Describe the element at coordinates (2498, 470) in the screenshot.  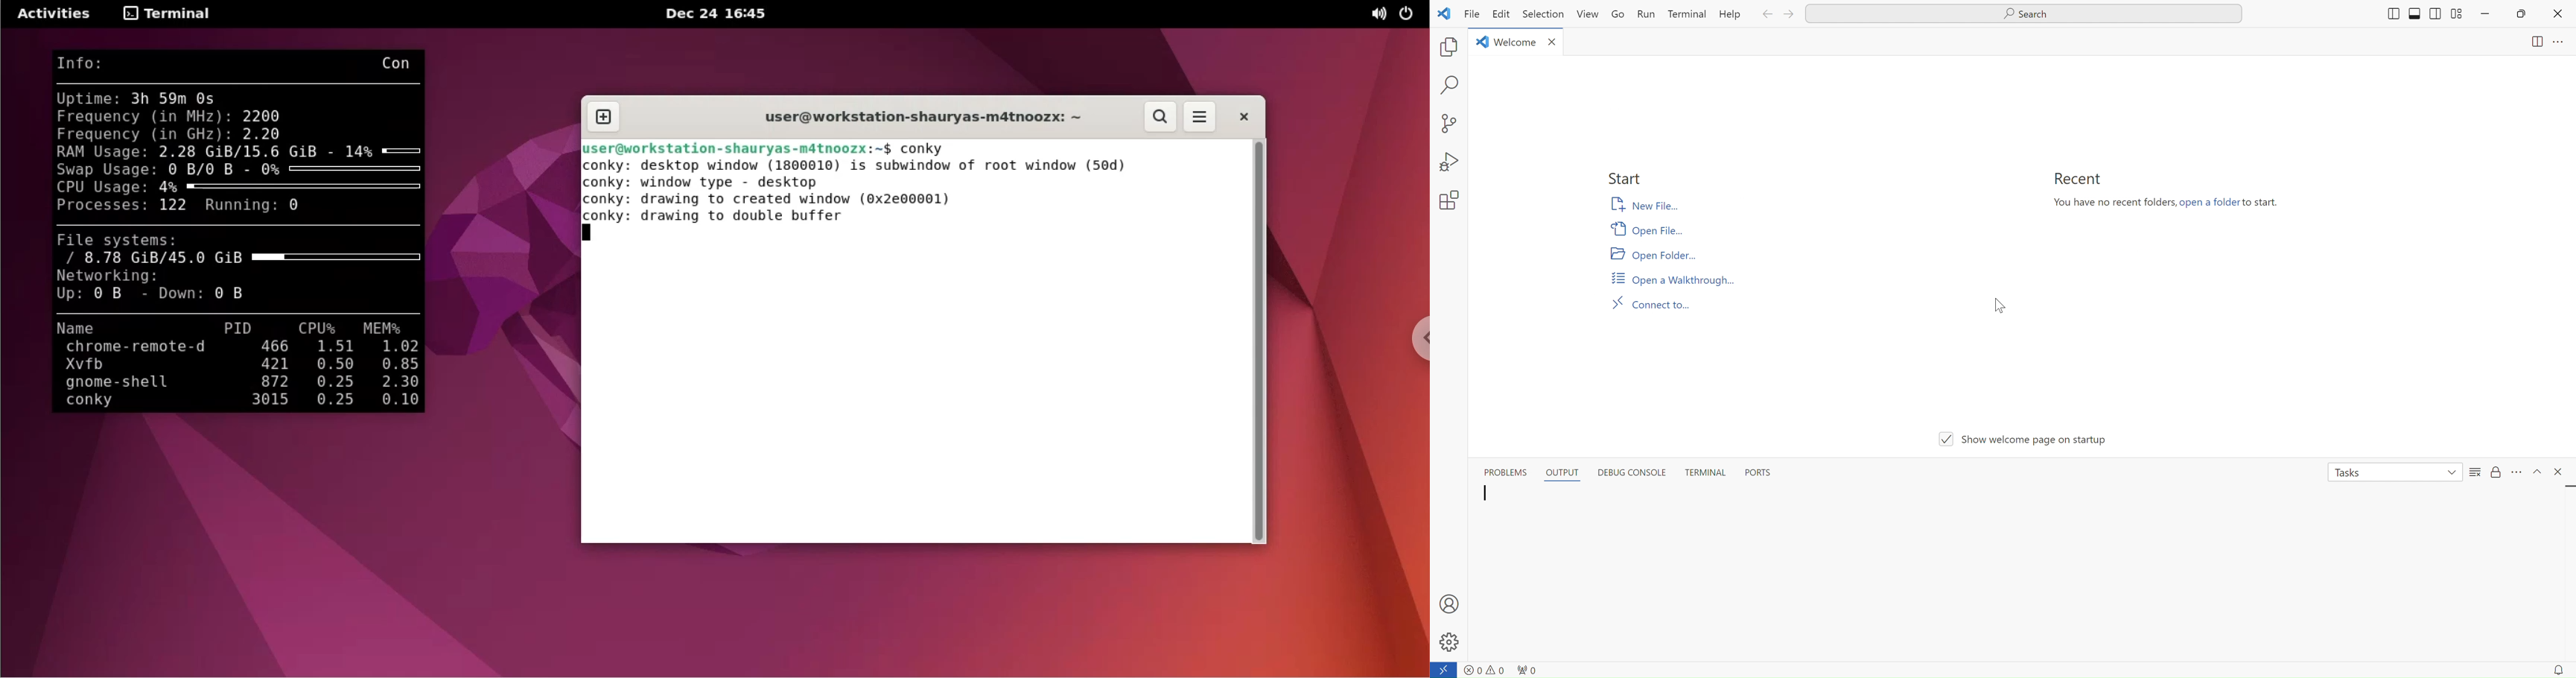
I see `lock` at that location.